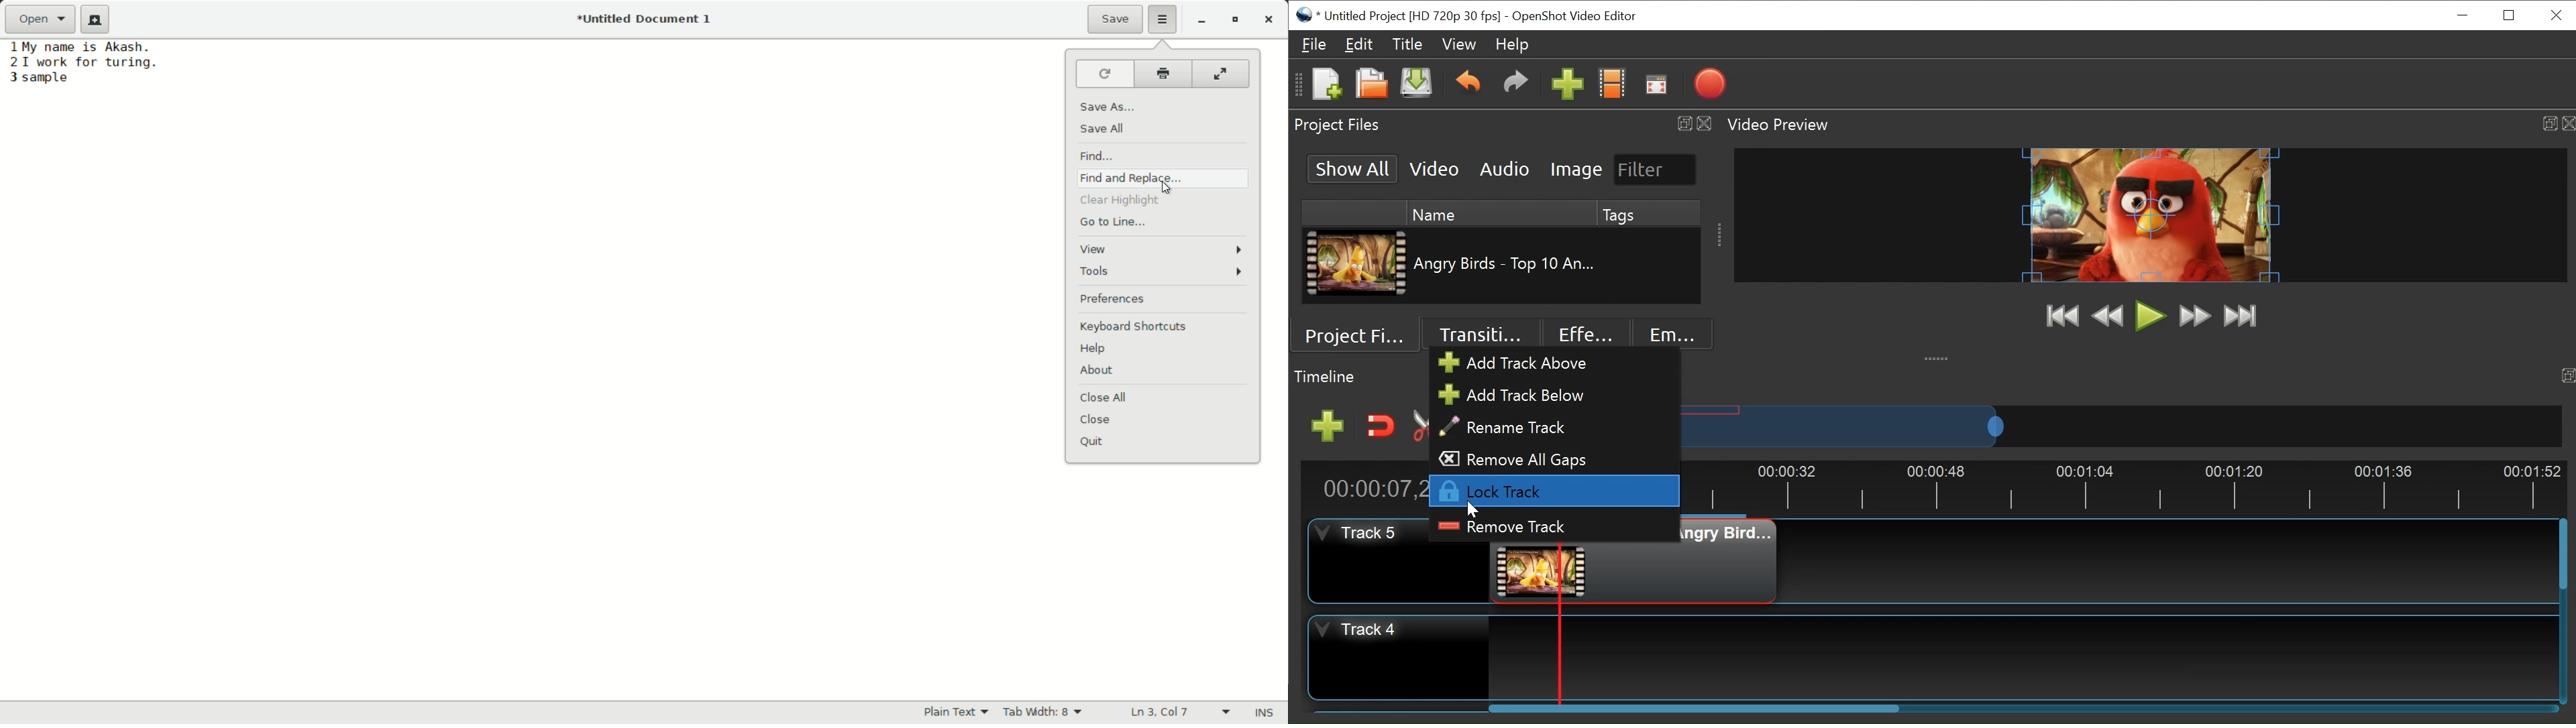 This screenshot has height=728, width=2576. Describe the element at coordinates (1326, 426) in the screenshot. I see `Add Track` at that location.